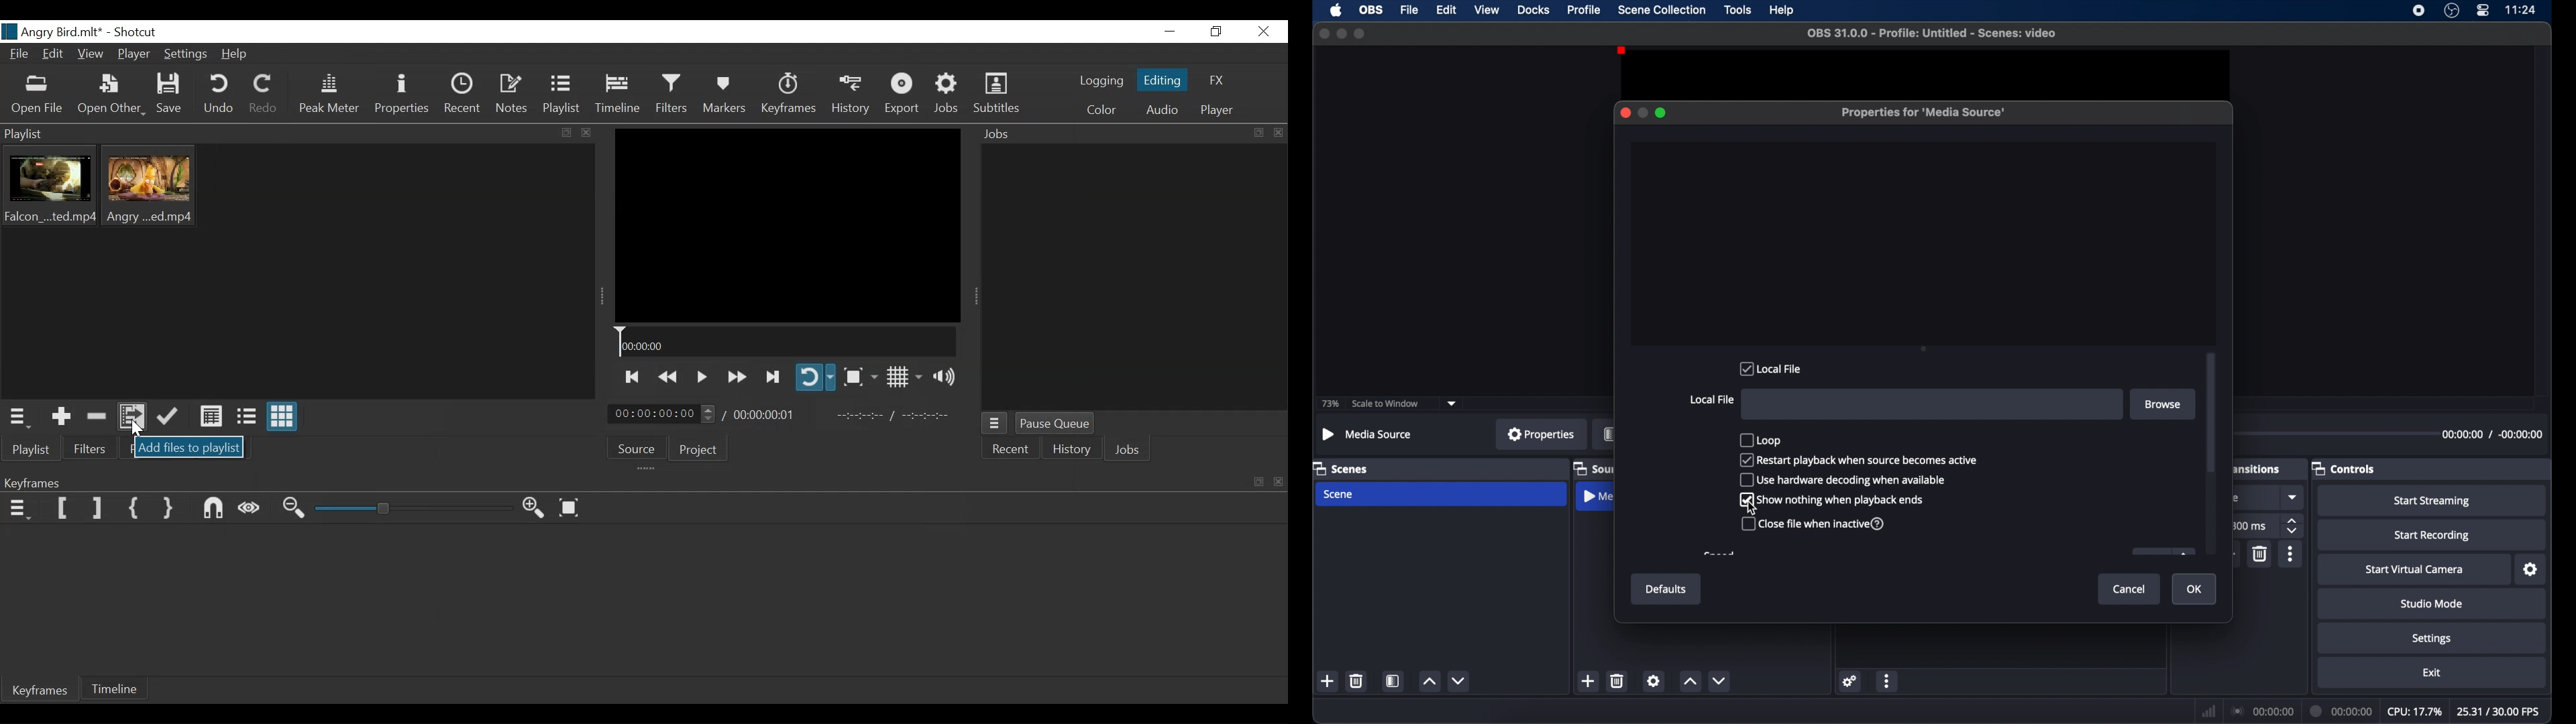  I want to click on Redo, so click(265, 95).